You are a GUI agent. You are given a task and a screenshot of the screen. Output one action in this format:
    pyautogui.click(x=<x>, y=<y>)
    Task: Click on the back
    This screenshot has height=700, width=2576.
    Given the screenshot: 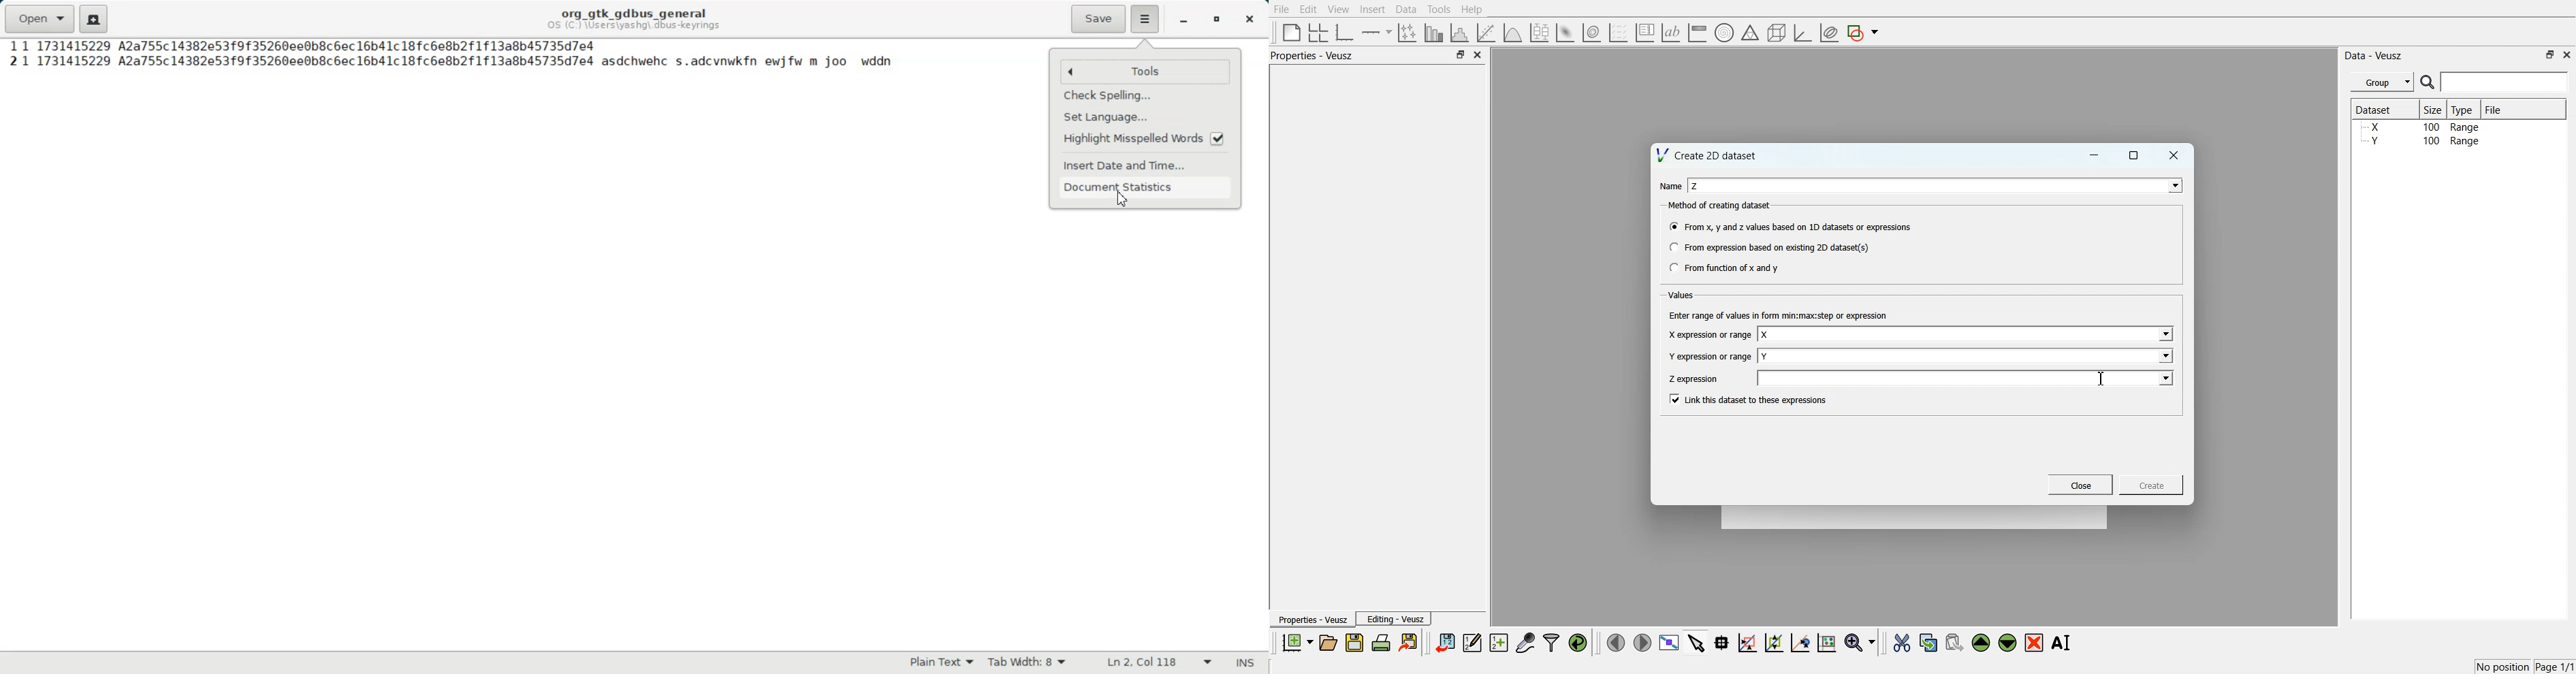 What is the action you would take?
    pyautogui.click(x=1071, y=72)
    